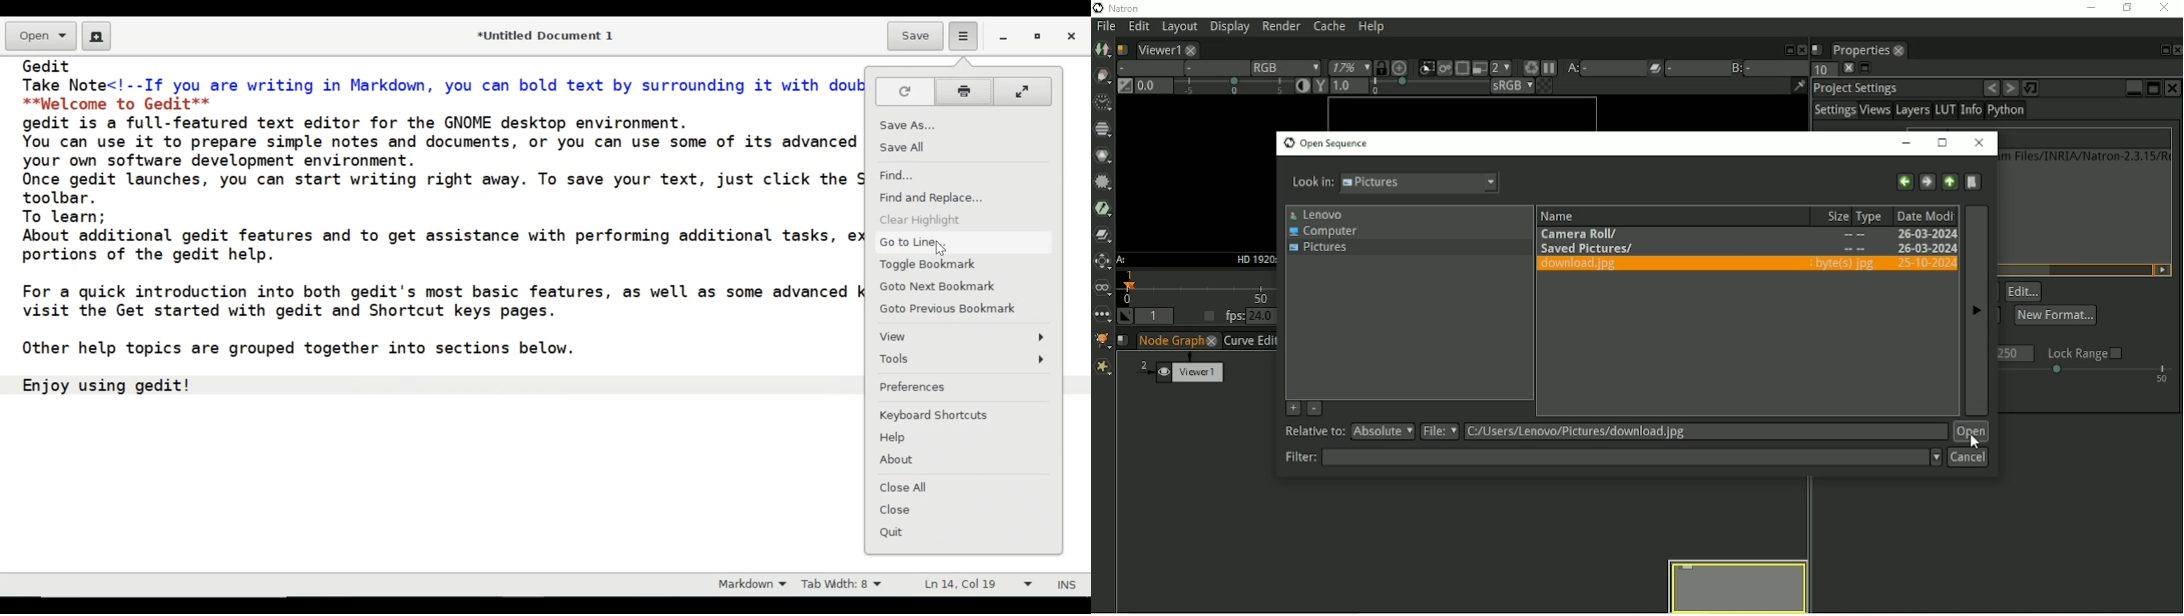 This screenshot has height=616, width=2184. Describe the element at coordinates (2174, 88) in the screenshot. I see `Close` at that location.